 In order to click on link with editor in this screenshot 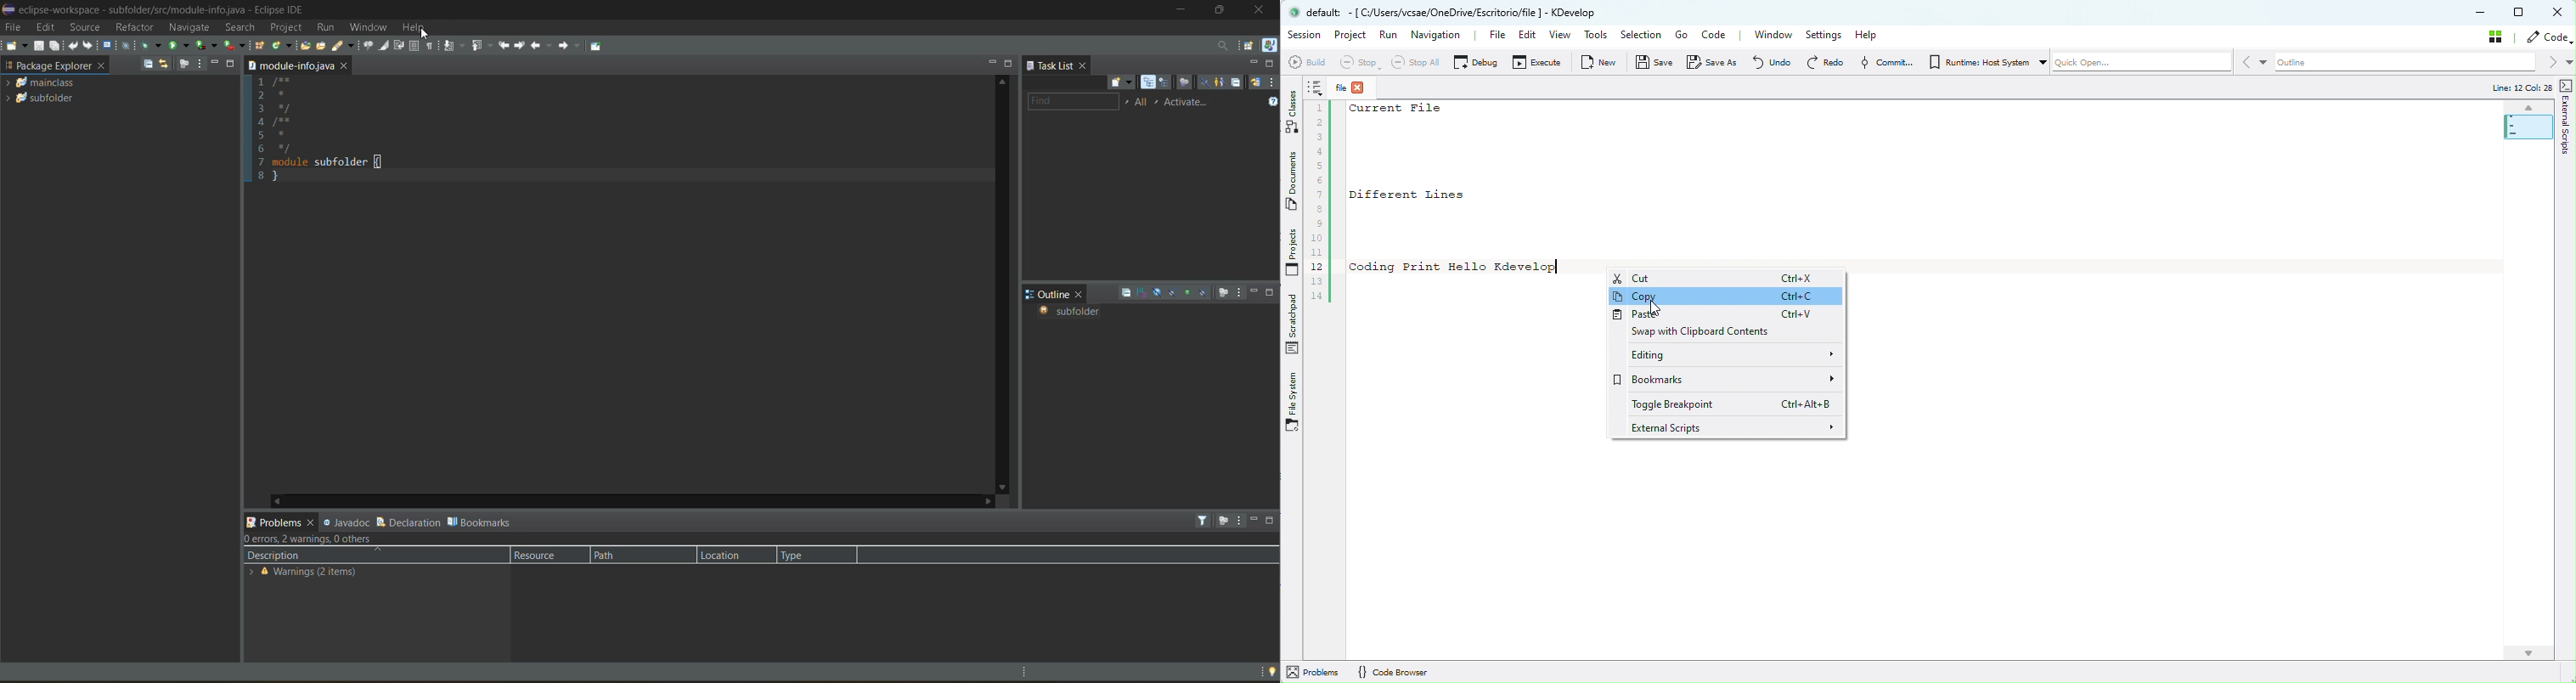, I will do `click(164, 65)`.